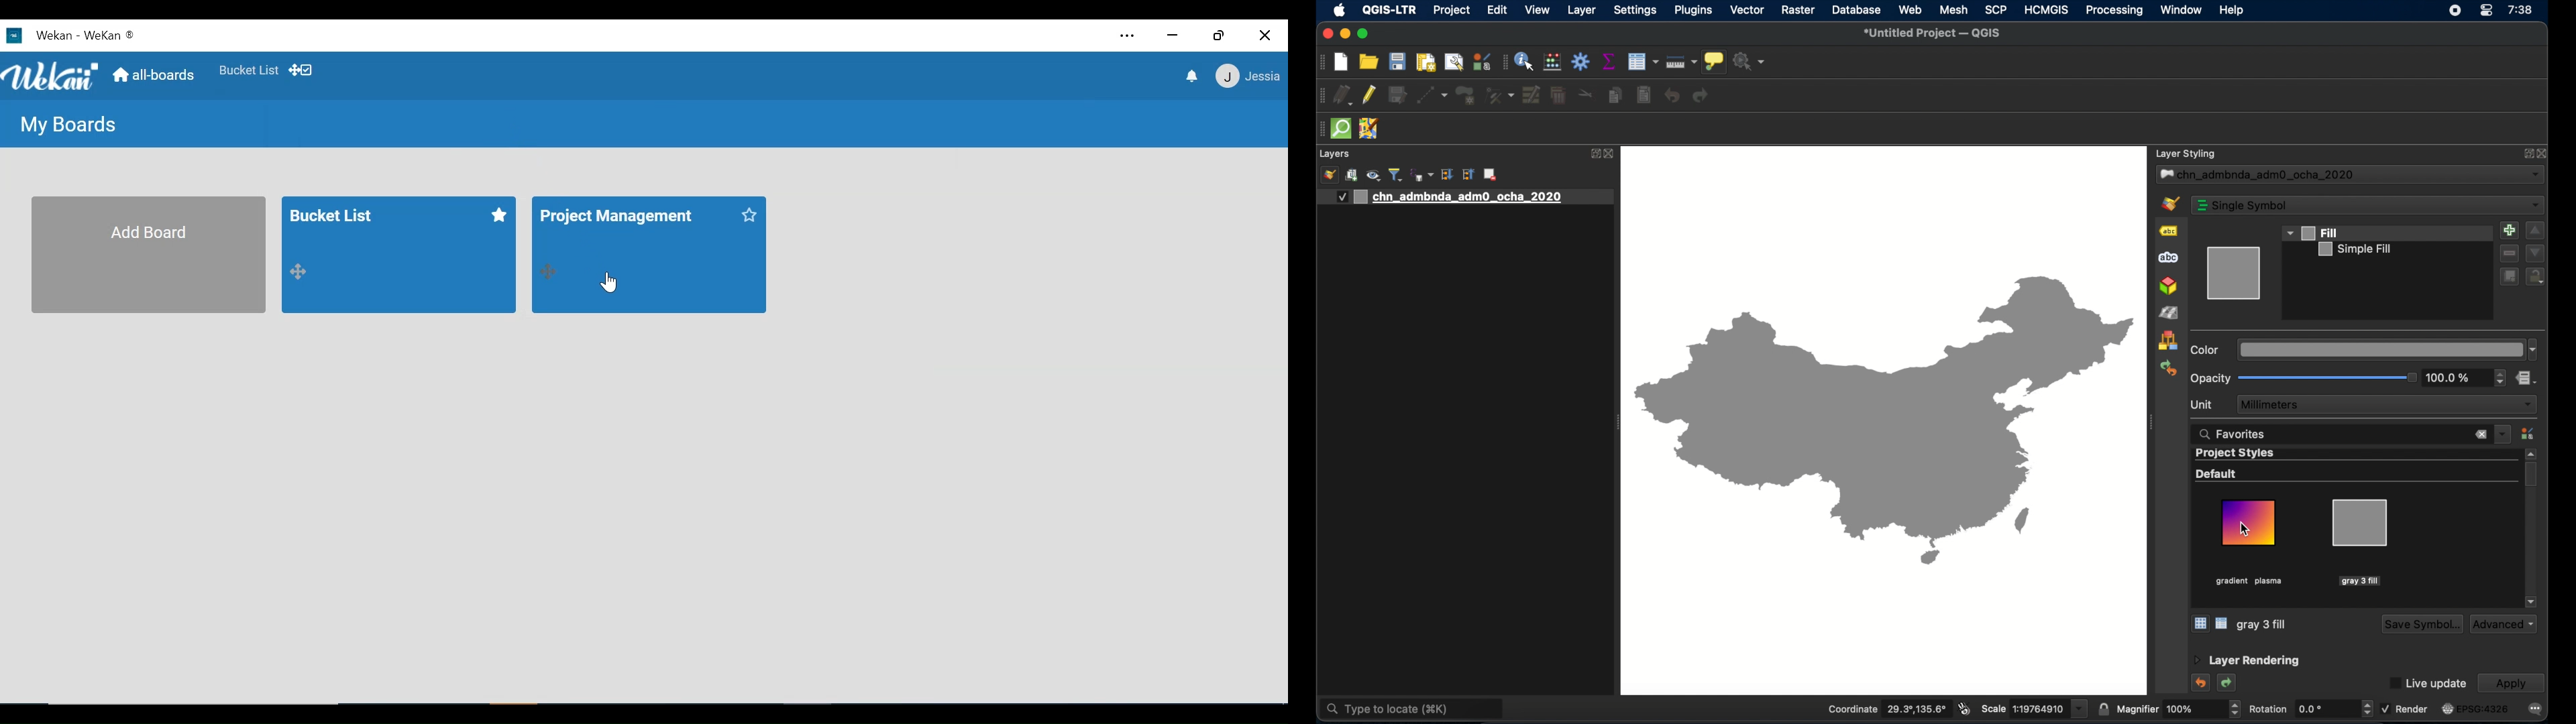 The width and height of the screenshot is (2576, 728). What do you see at coordinates (2451, 377) in the screenshot?
I see `opacity level` at bounding box center [2451, 377].